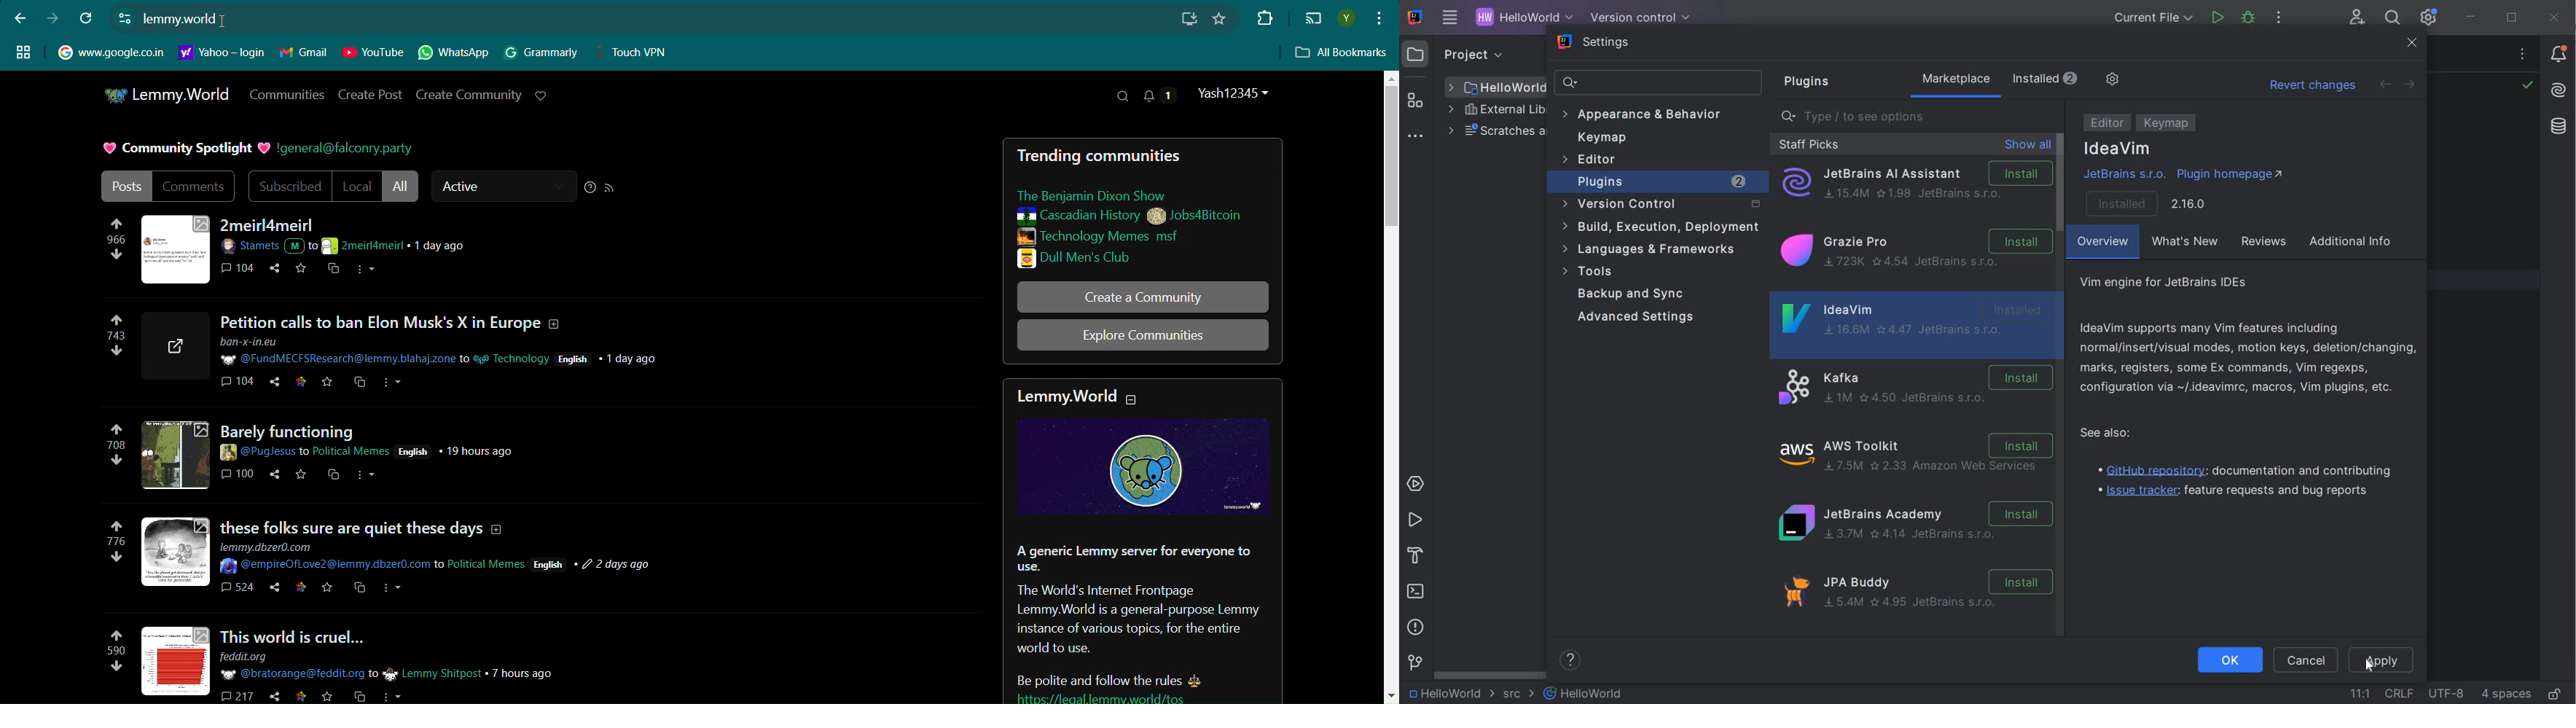  I want to click on appearance & behavior, so click(1649, 114).